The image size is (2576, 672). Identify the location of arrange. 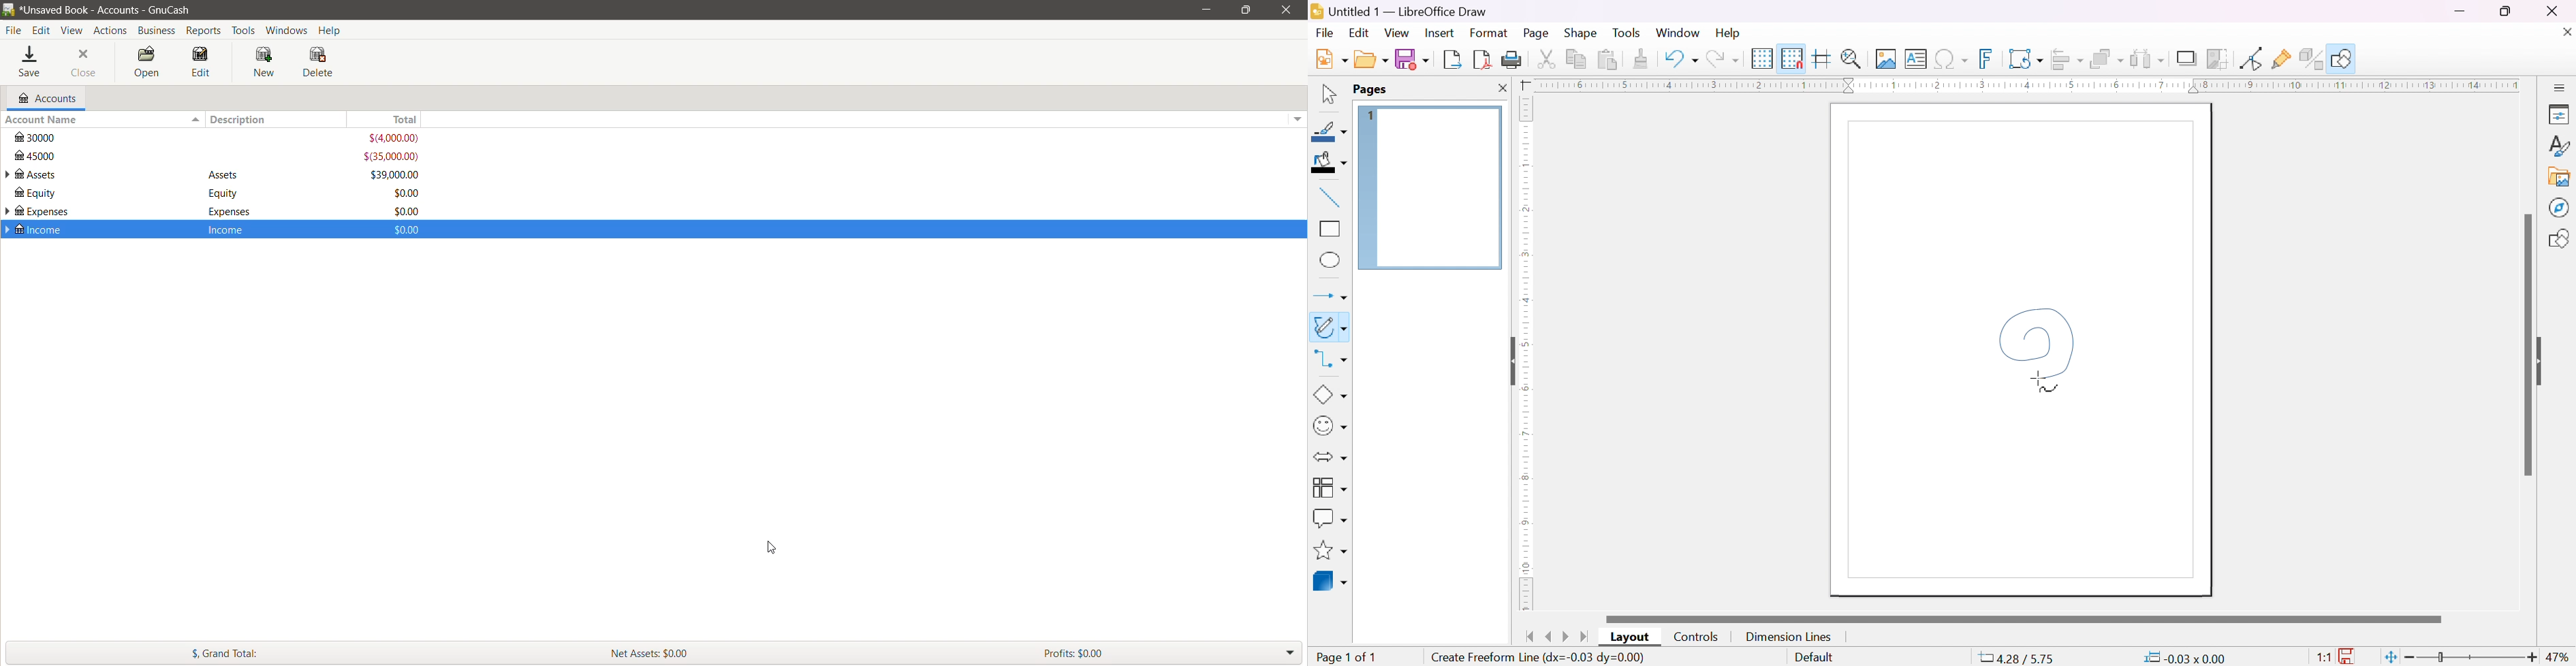
(2107, 59).